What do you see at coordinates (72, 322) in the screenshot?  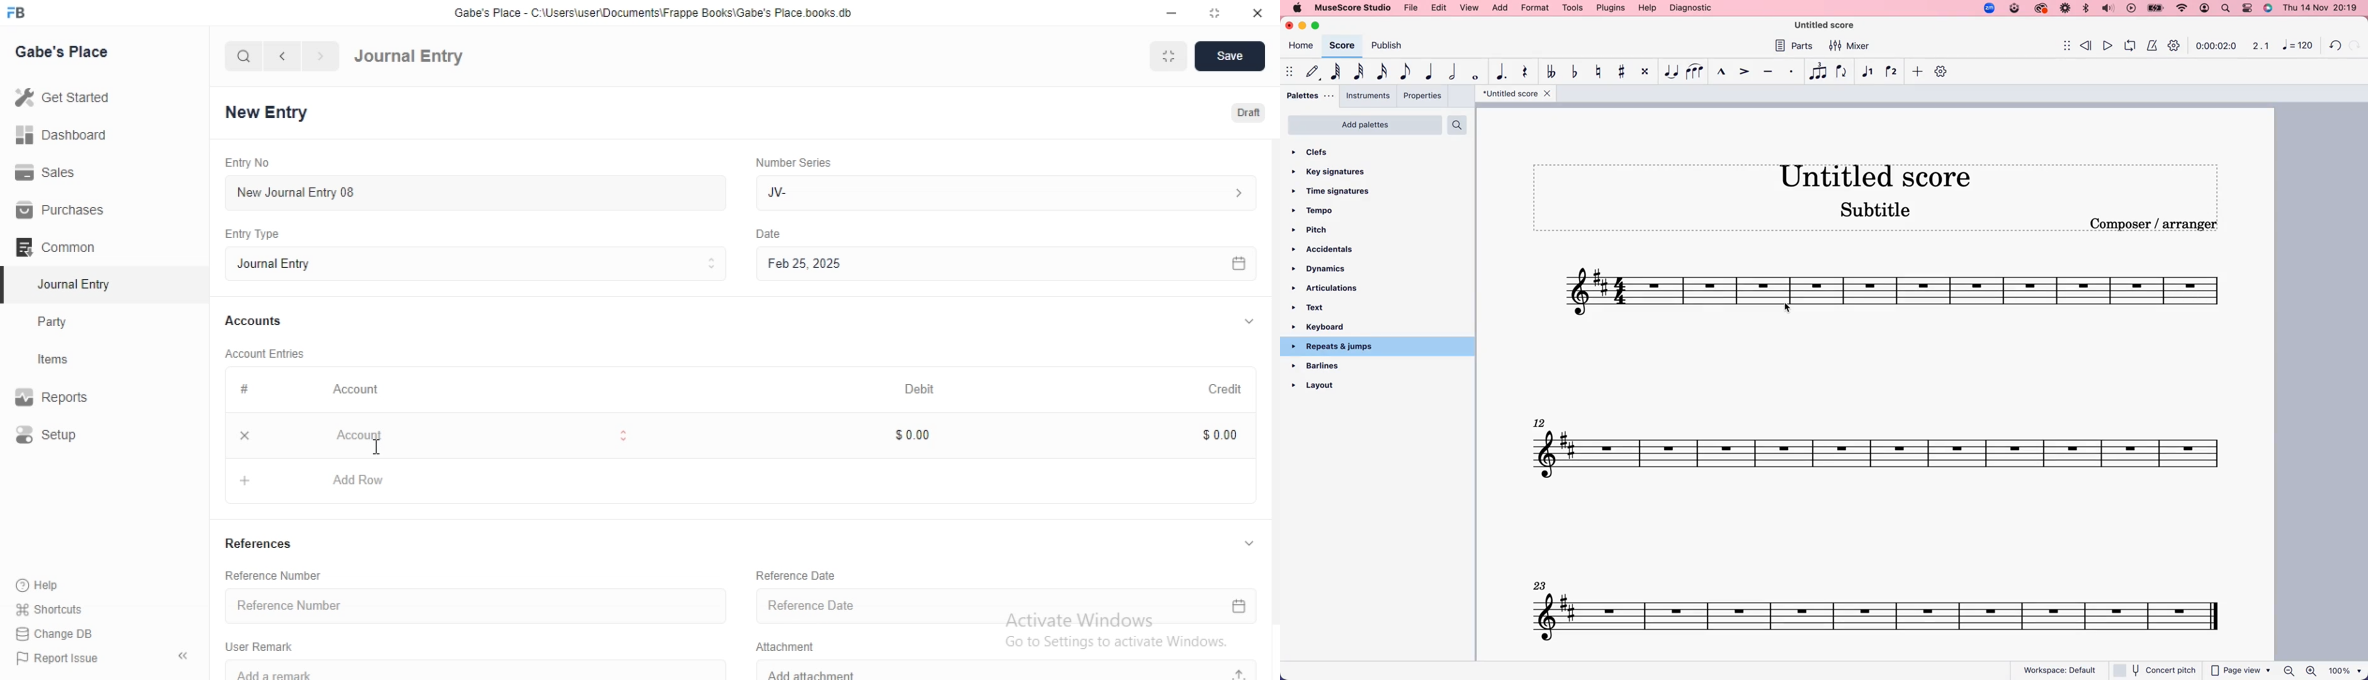 I see `Party` at bounding box center [72, 322].